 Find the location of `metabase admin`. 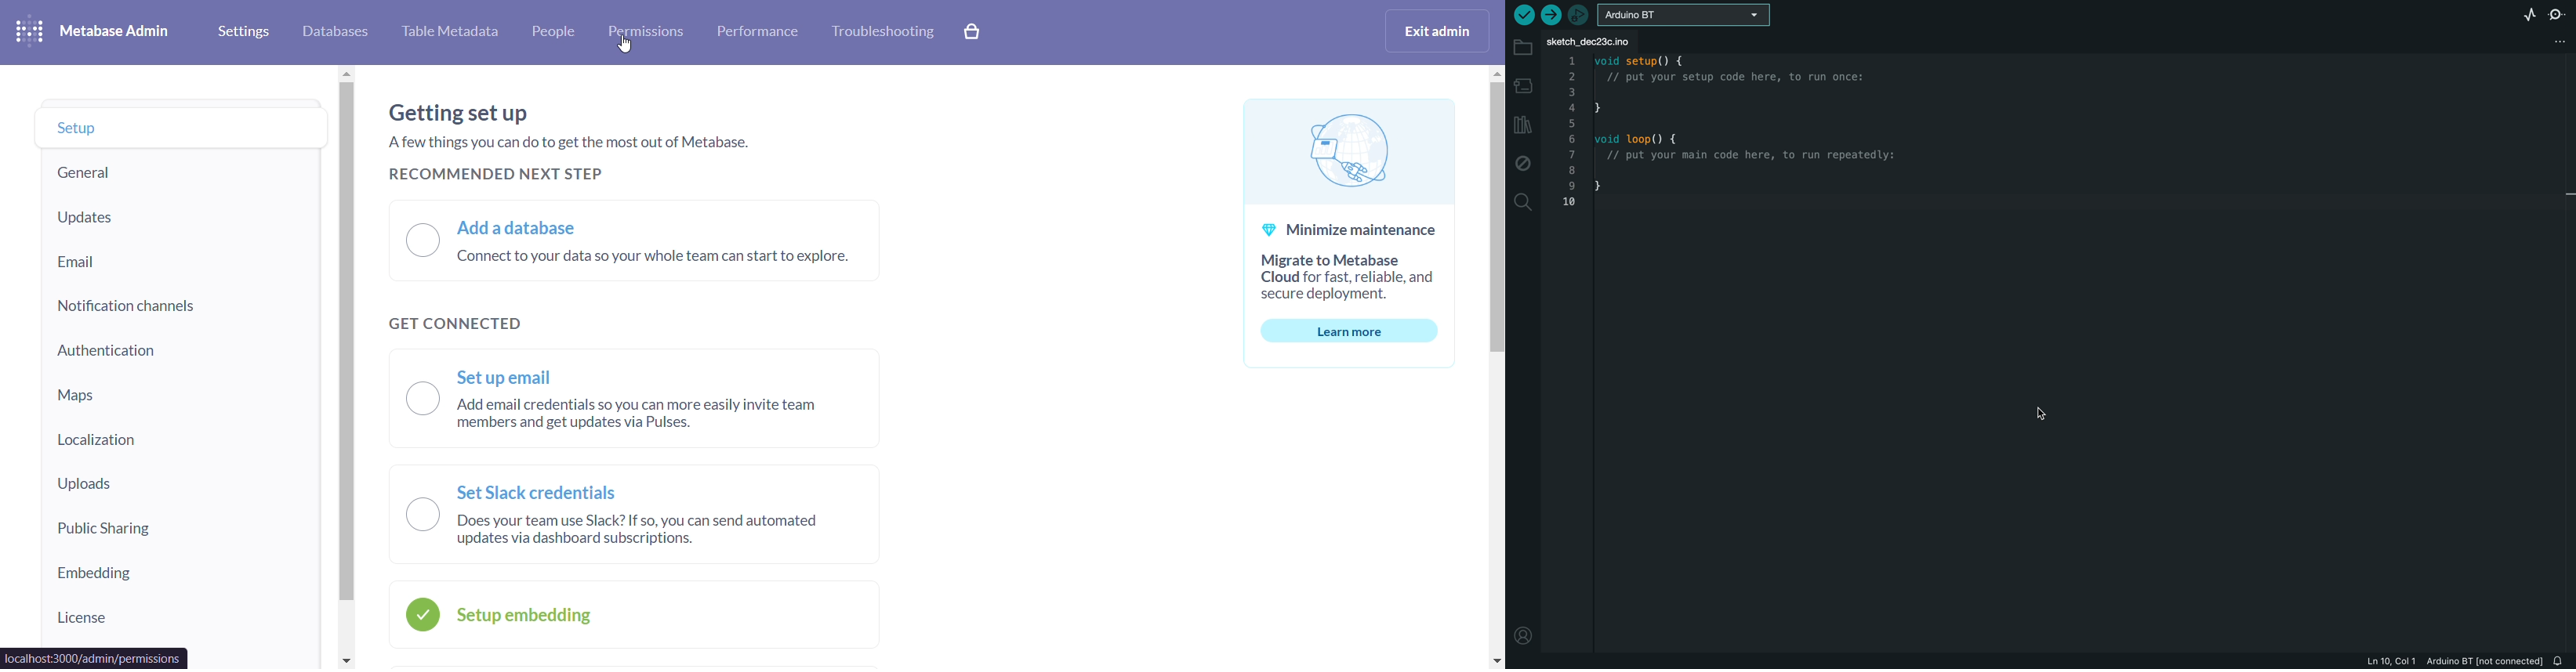

metabase admin is located at coordinates (120, 31).